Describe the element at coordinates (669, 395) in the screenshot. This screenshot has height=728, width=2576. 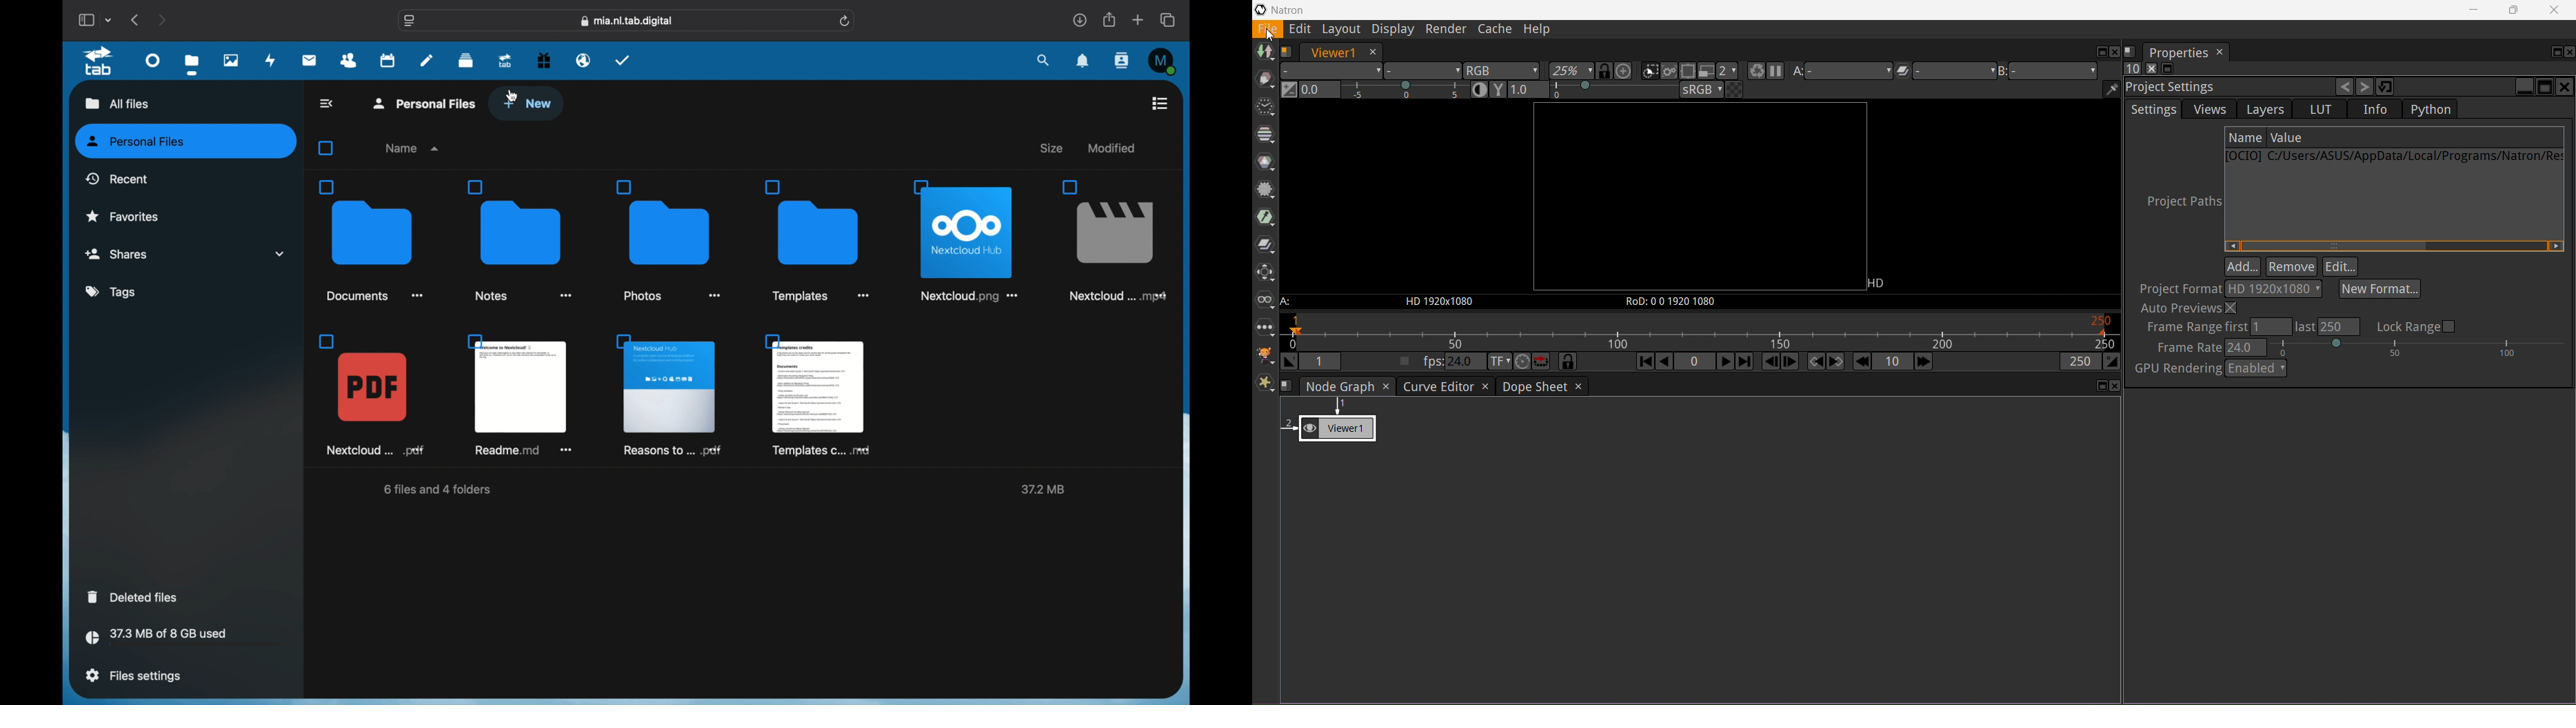
I see `file` at that location.